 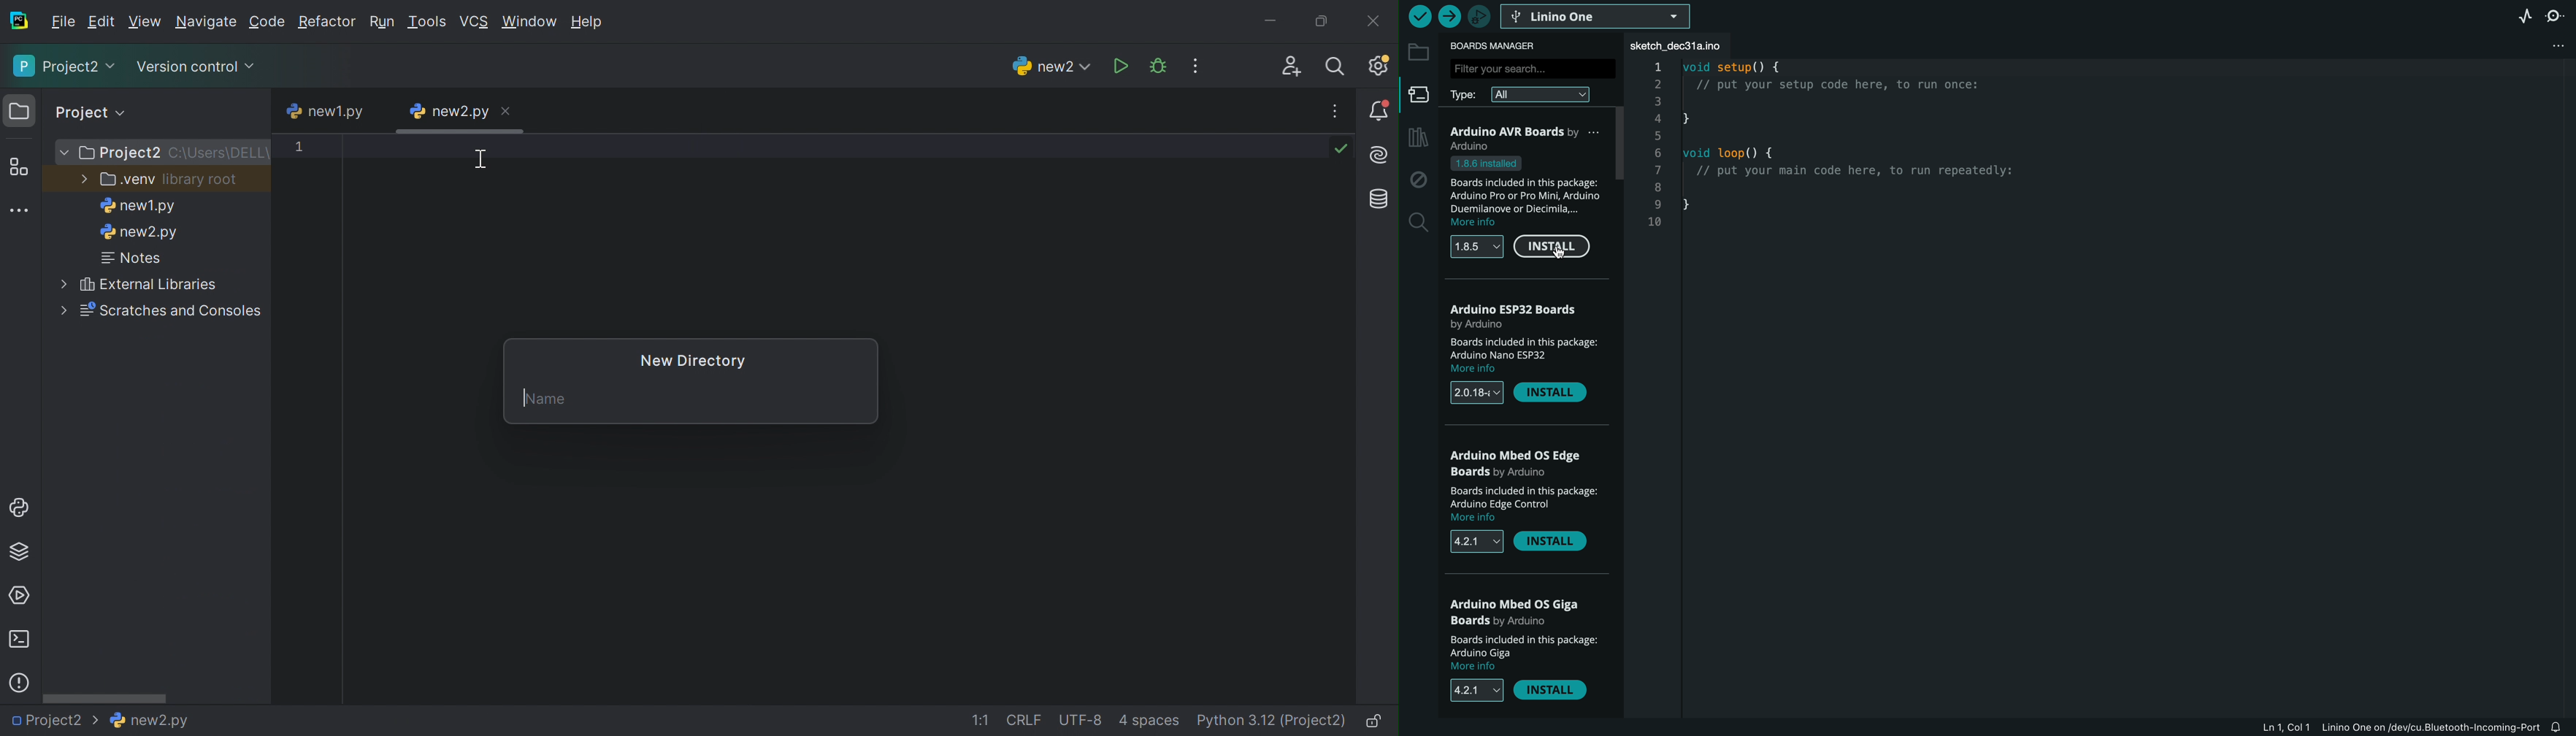 What do you see at coordinates (20, 210) in the screenshot?
I see `More tool windows` at bounding box center [20, 210].